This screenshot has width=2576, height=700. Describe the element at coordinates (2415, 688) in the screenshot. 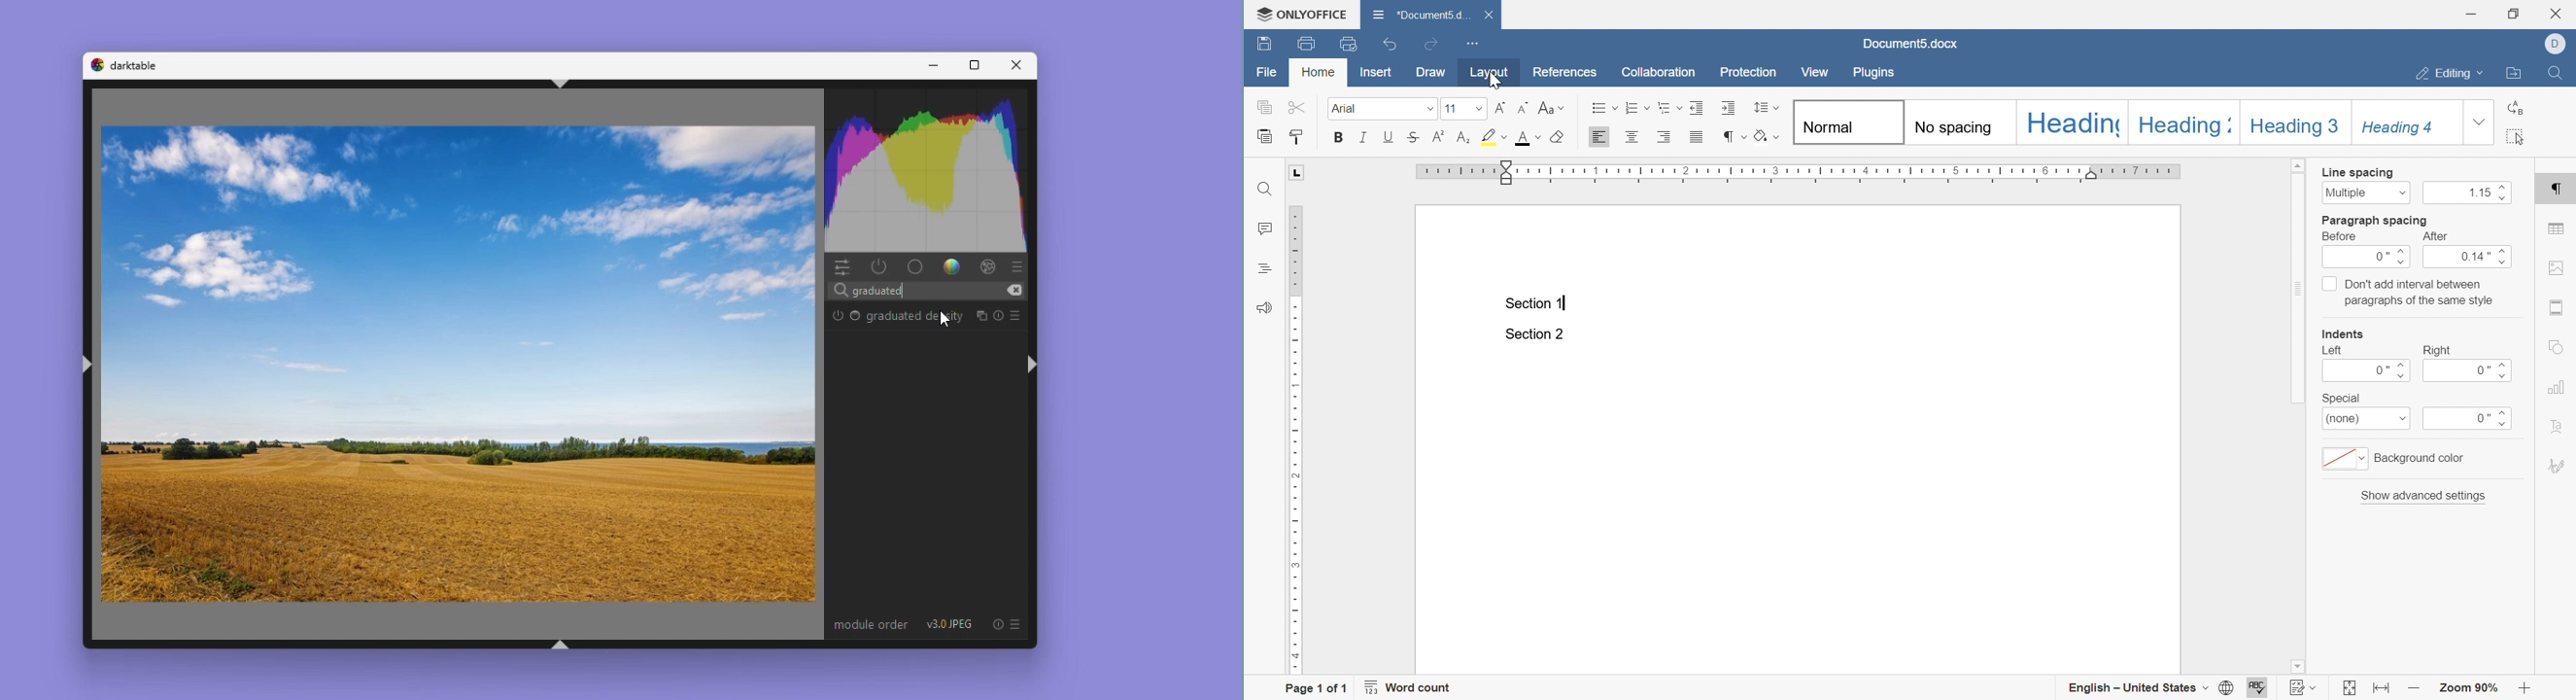

I see `zoom in` at that location.